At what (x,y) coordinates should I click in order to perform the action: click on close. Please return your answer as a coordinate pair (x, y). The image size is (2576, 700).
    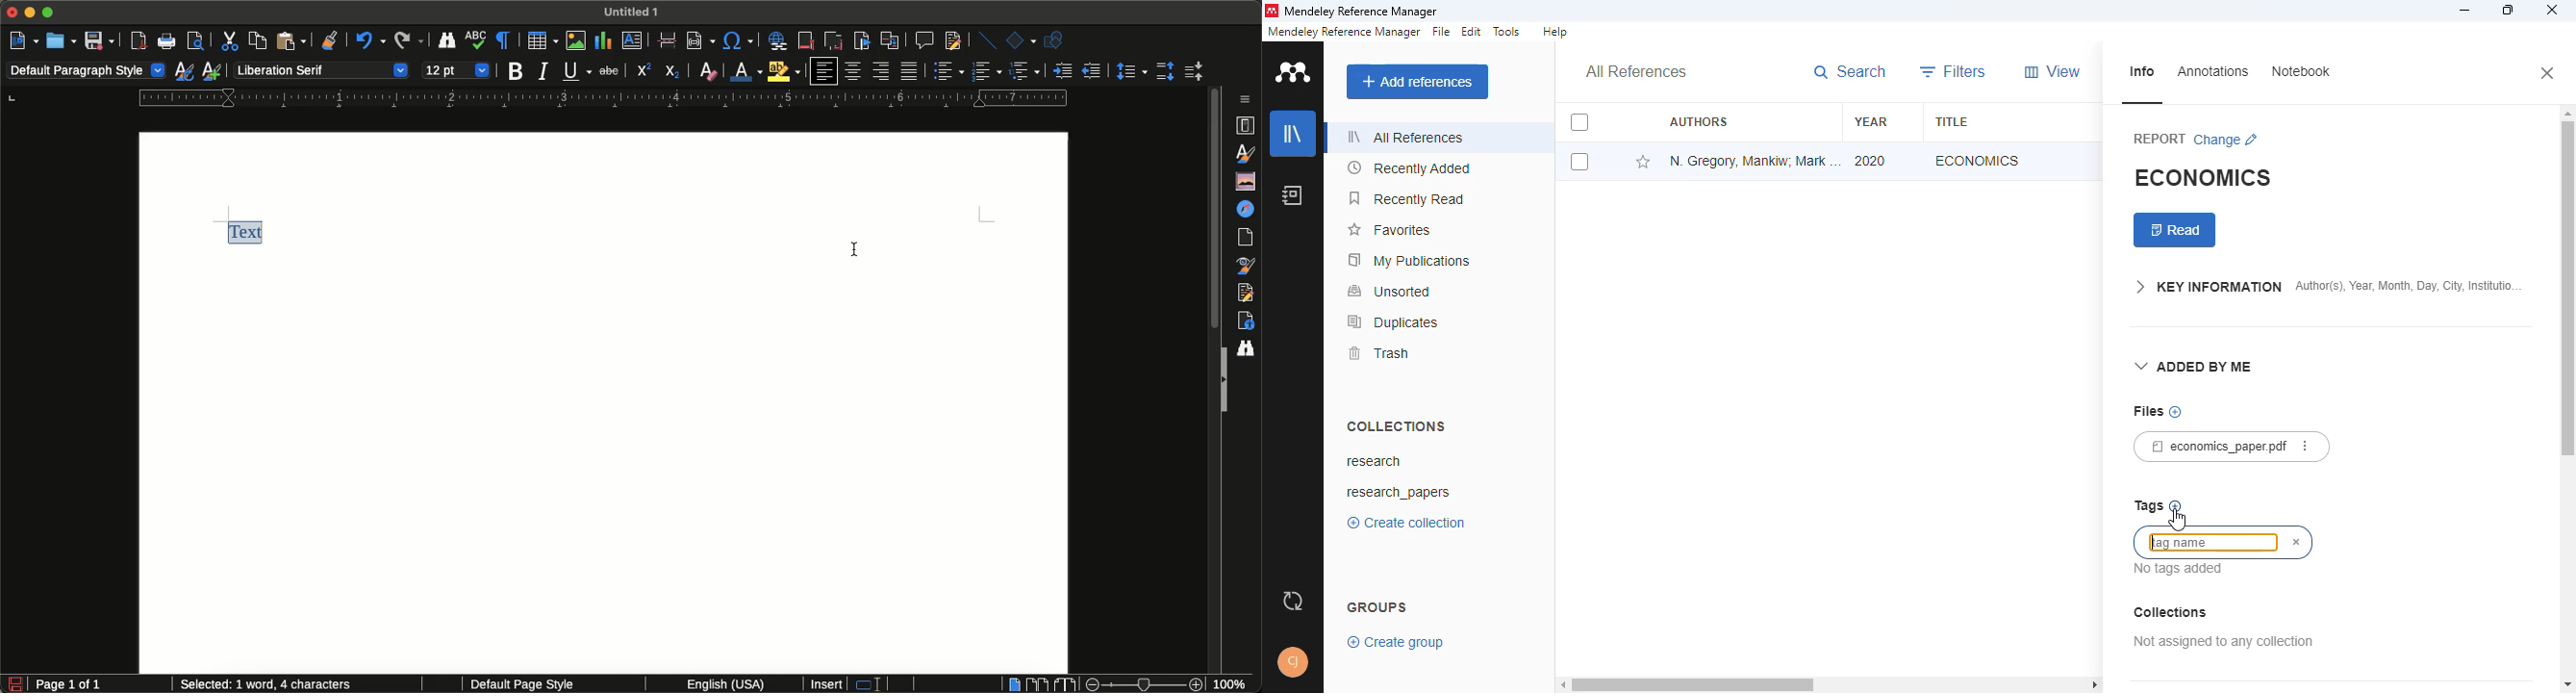
    Looking at the image, I should click on (2549, 74).